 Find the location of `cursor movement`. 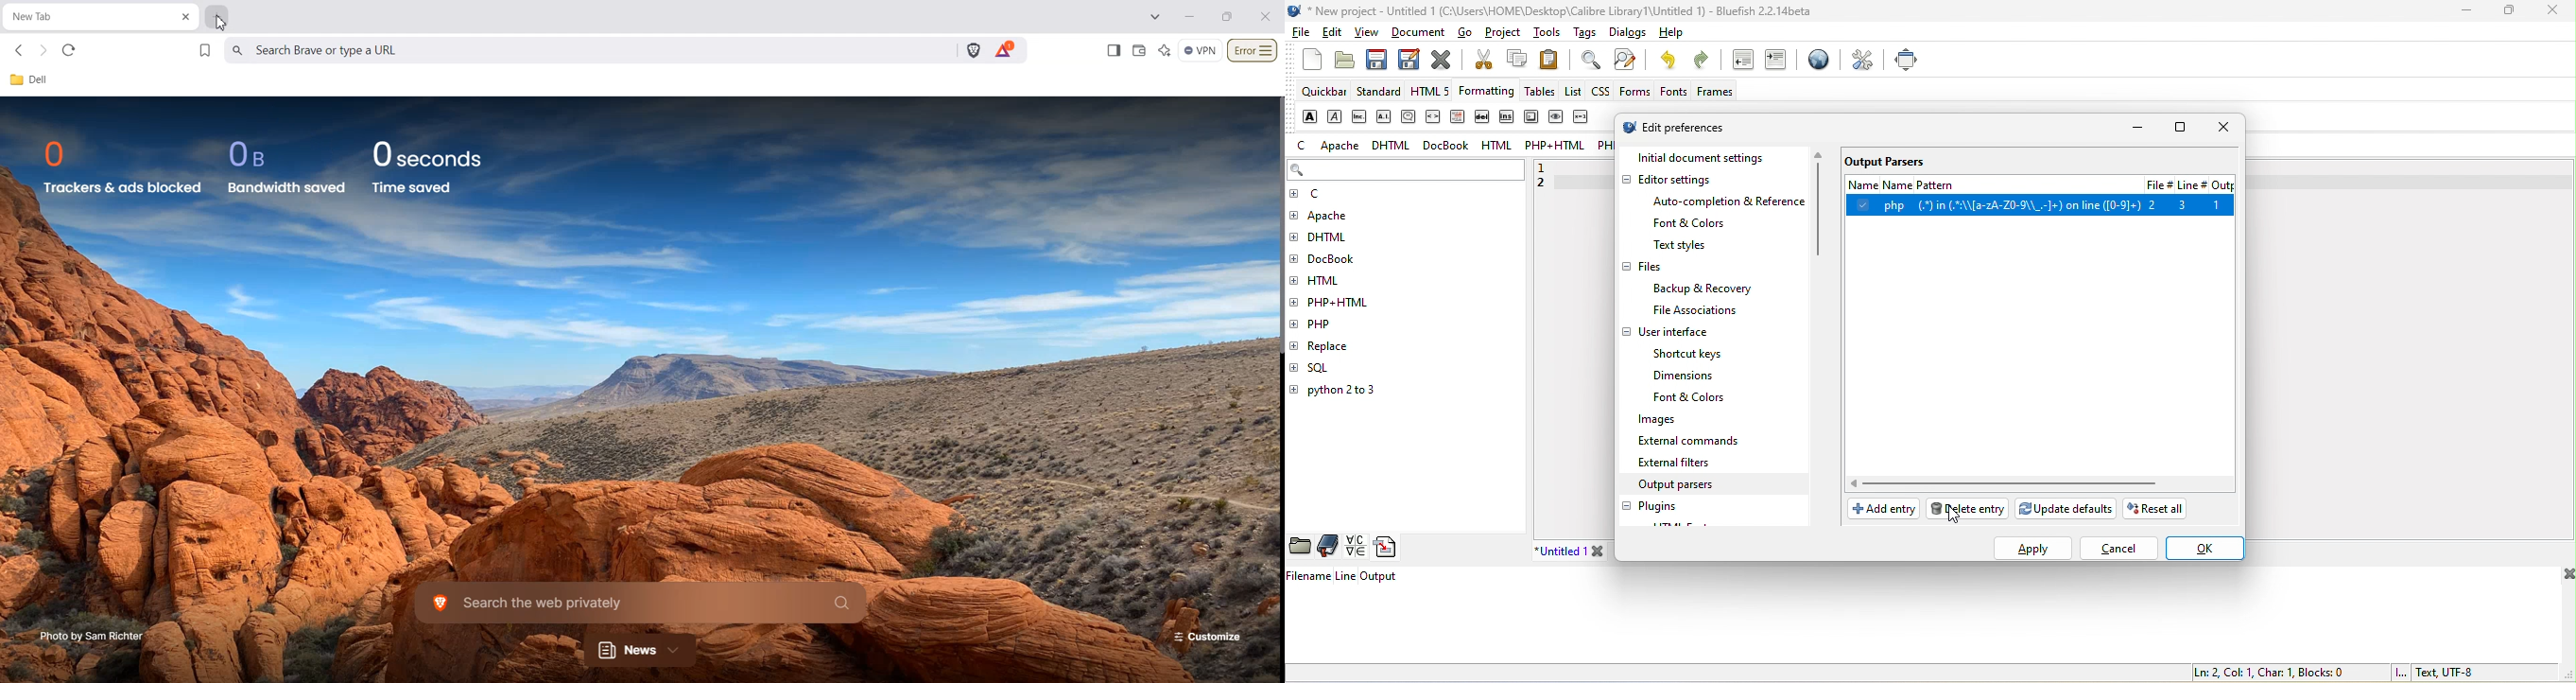

cursor movement is located at coordinates (1962, 516).